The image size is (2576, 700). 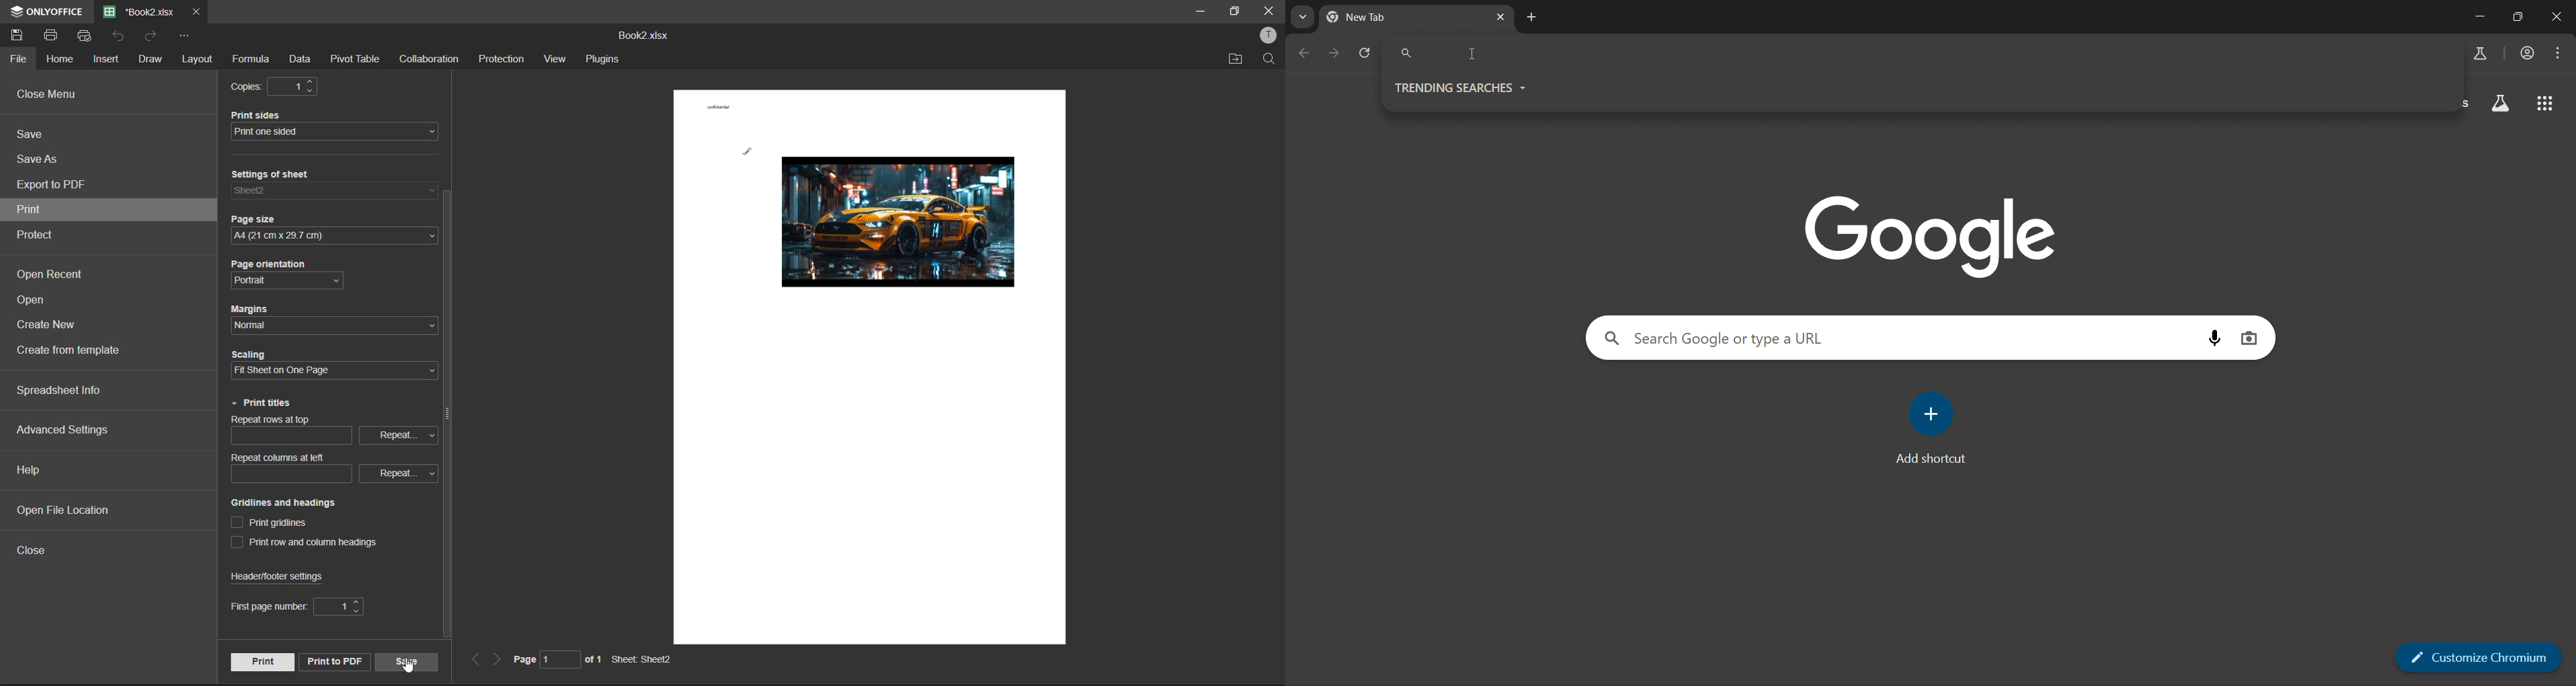 What do you see at coordinates (501, 61) in the screenshot?
I see `protection` at bounding box center [501, 61].